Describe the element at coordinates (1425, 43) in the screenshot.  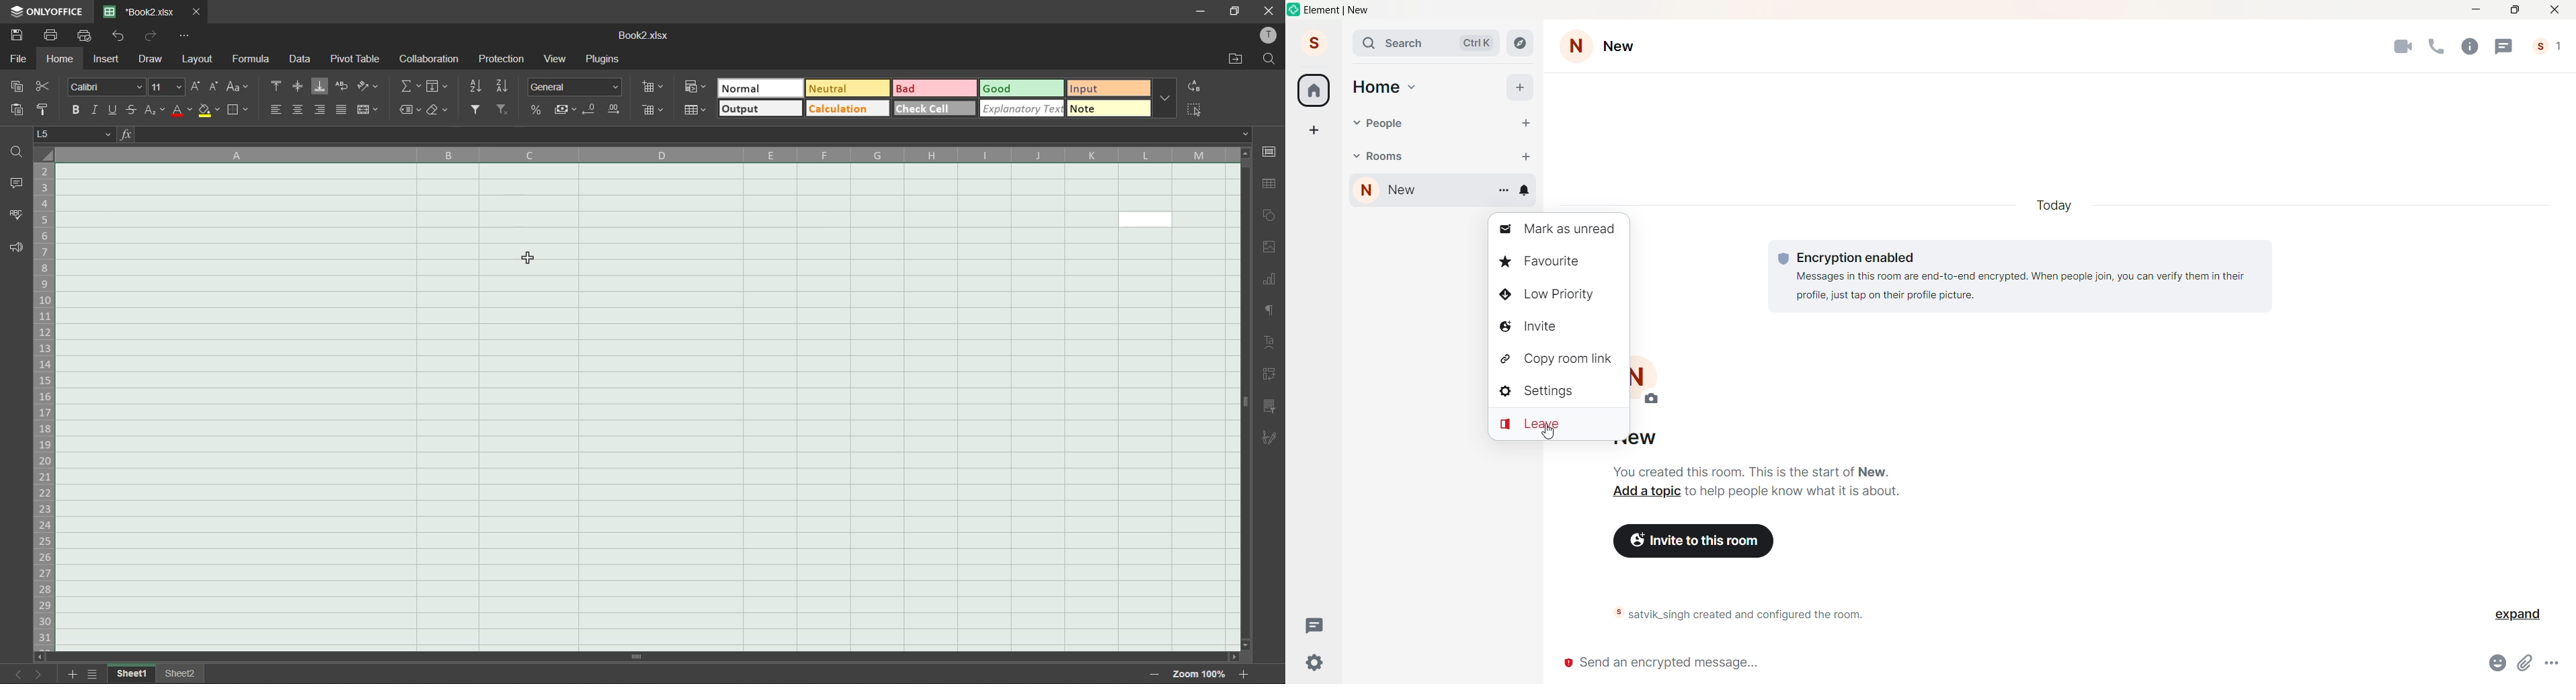
I see `Search ctrl k` at that location.